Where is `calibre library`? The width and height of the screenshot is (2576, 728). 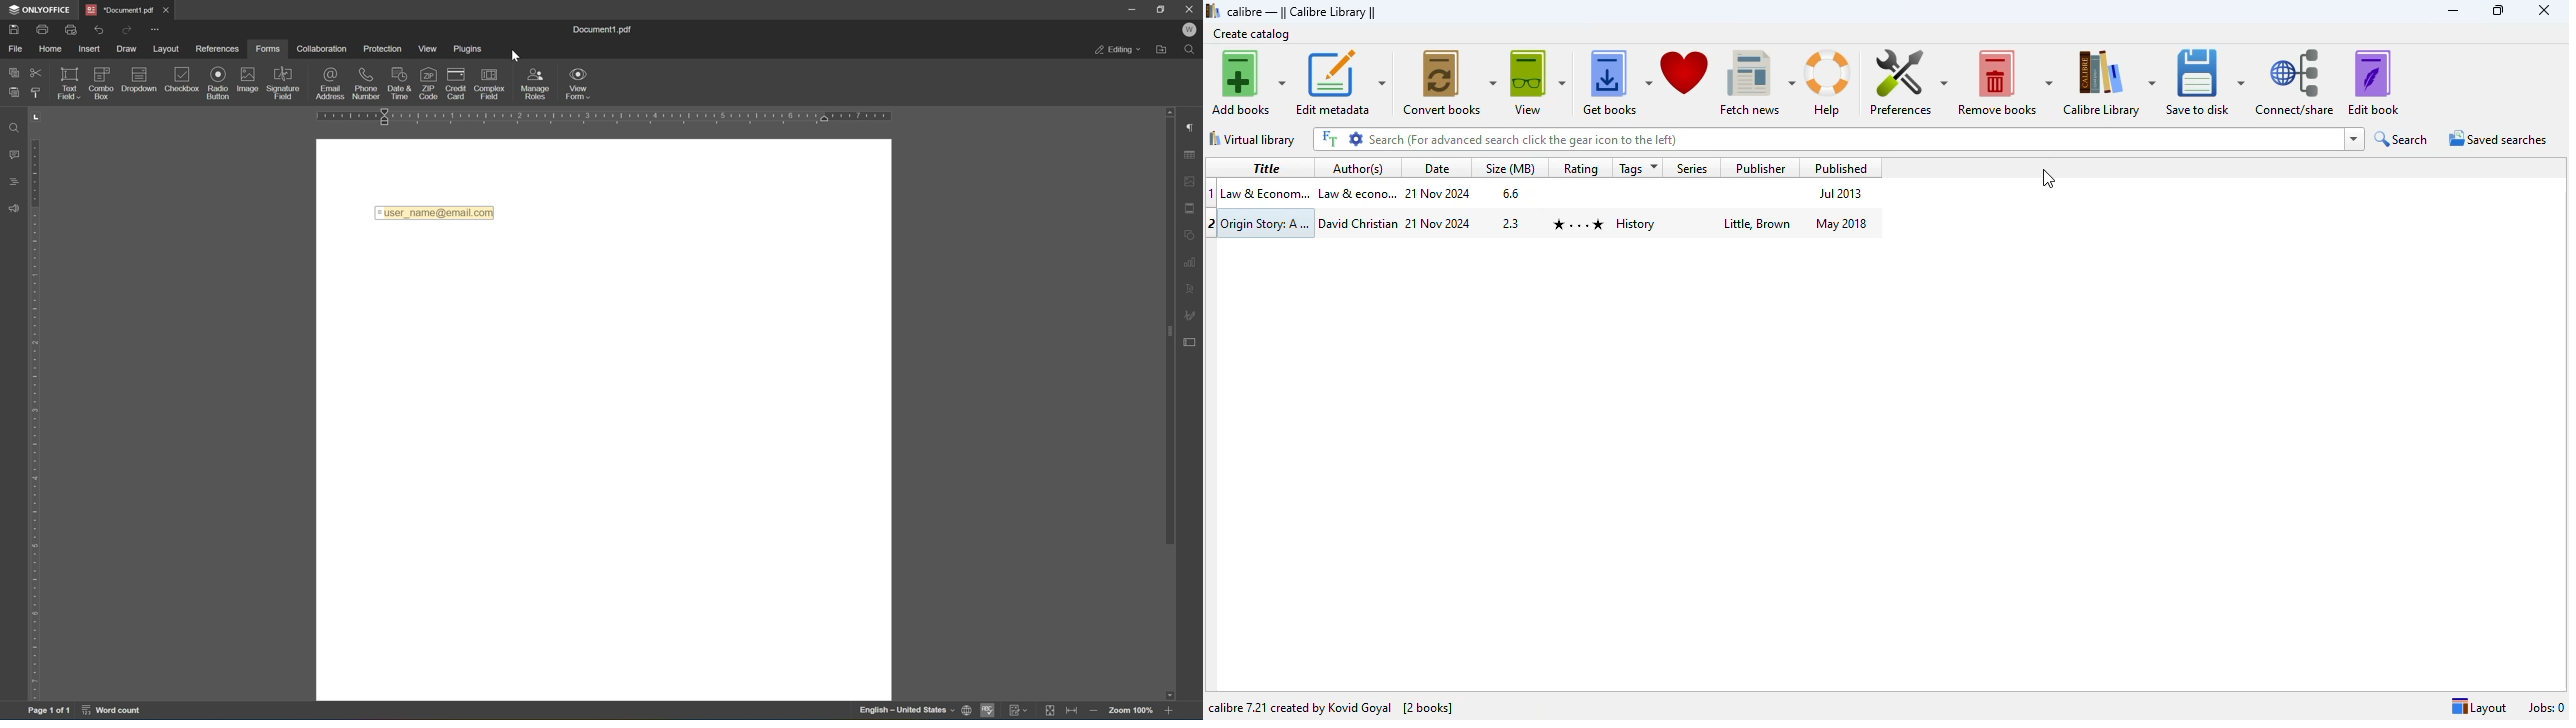 calibre library is located at coordinates (1303, 12).